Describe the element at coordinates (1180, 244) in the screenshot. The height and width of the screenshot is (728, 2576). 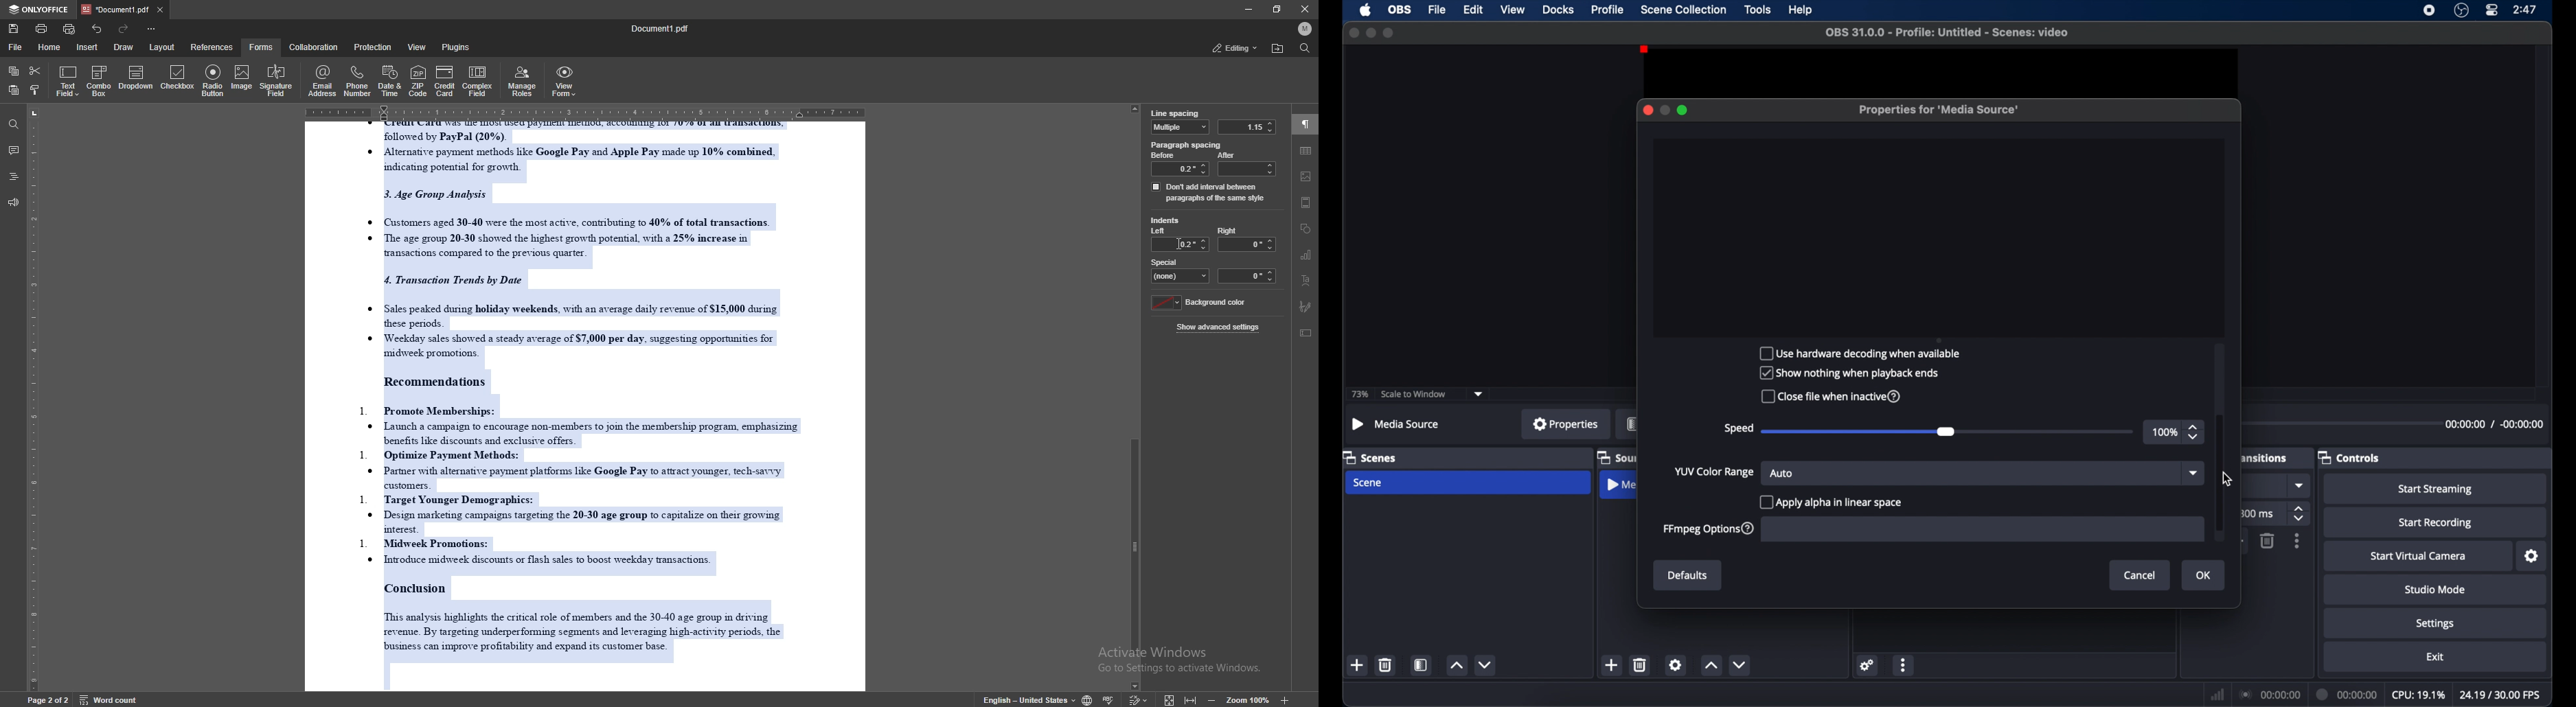
I see `cursor` at that location.